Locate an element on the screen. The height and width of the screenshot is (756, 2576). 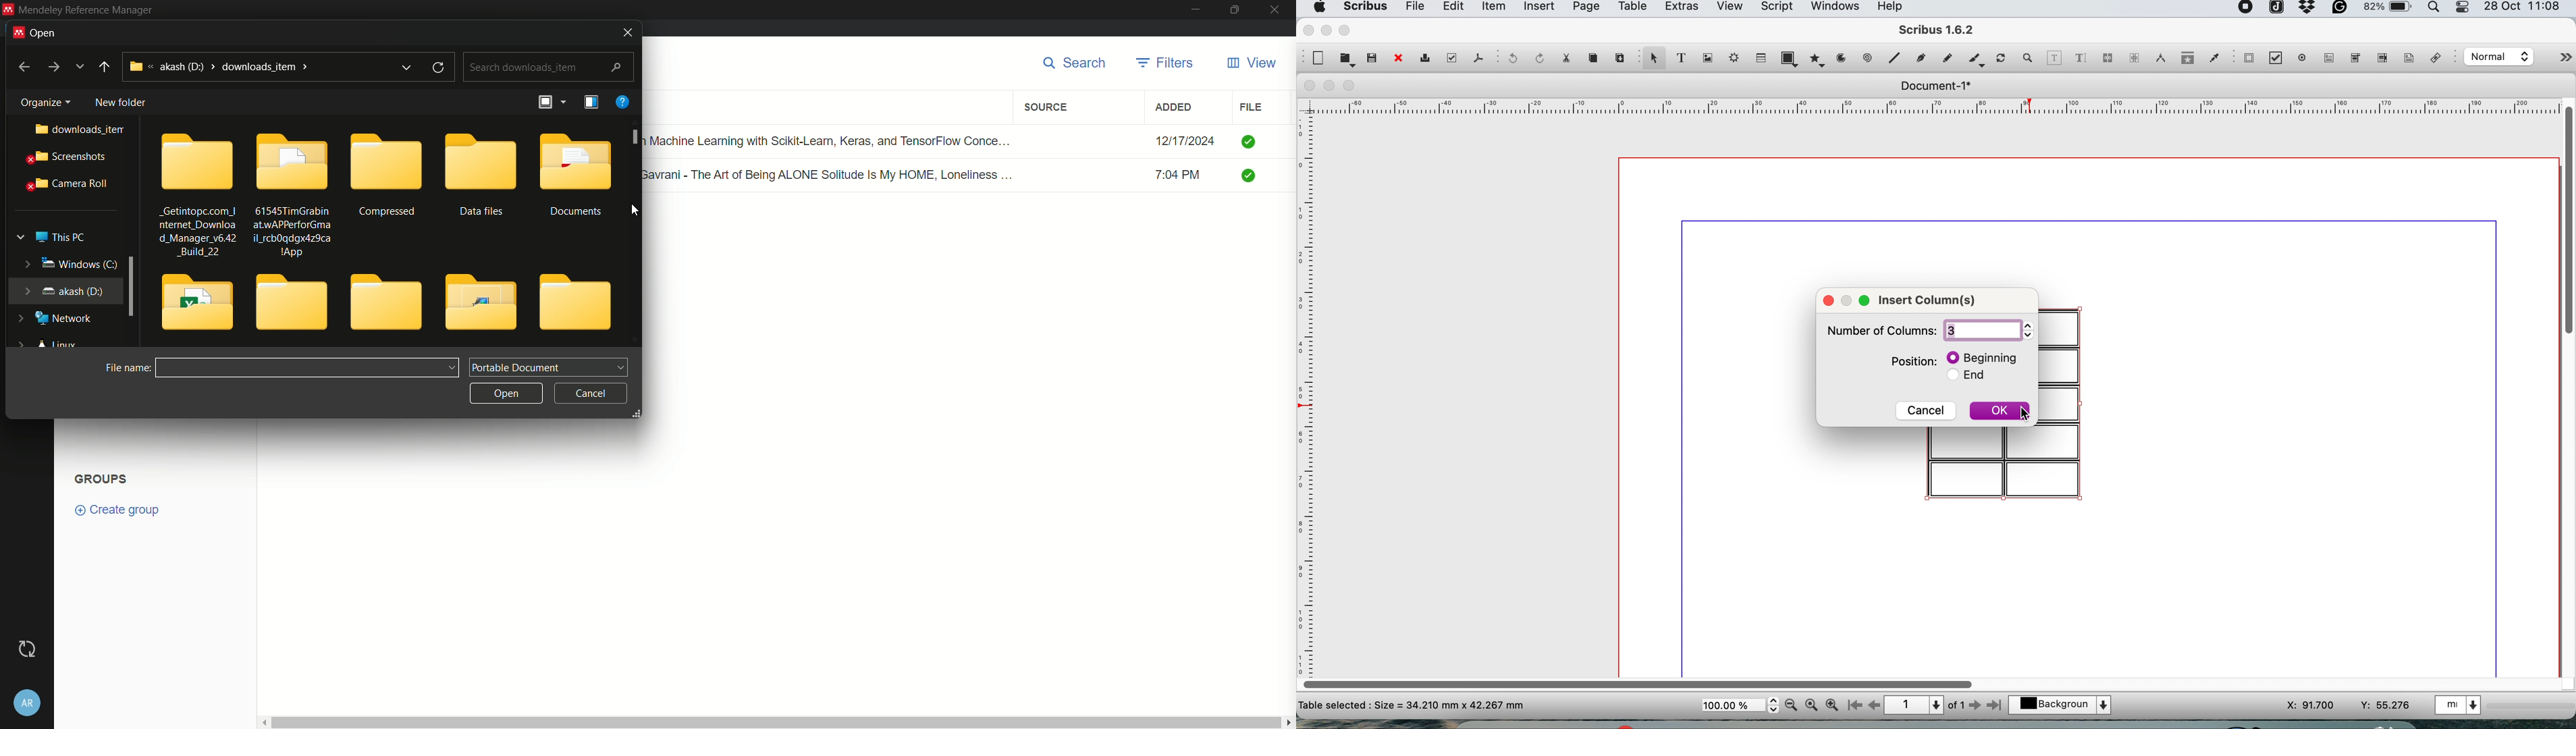
61545TimGrabinatwAPPerforGmail_rcb0qdgx4z9ca1App is located at coordinates (292, 193).